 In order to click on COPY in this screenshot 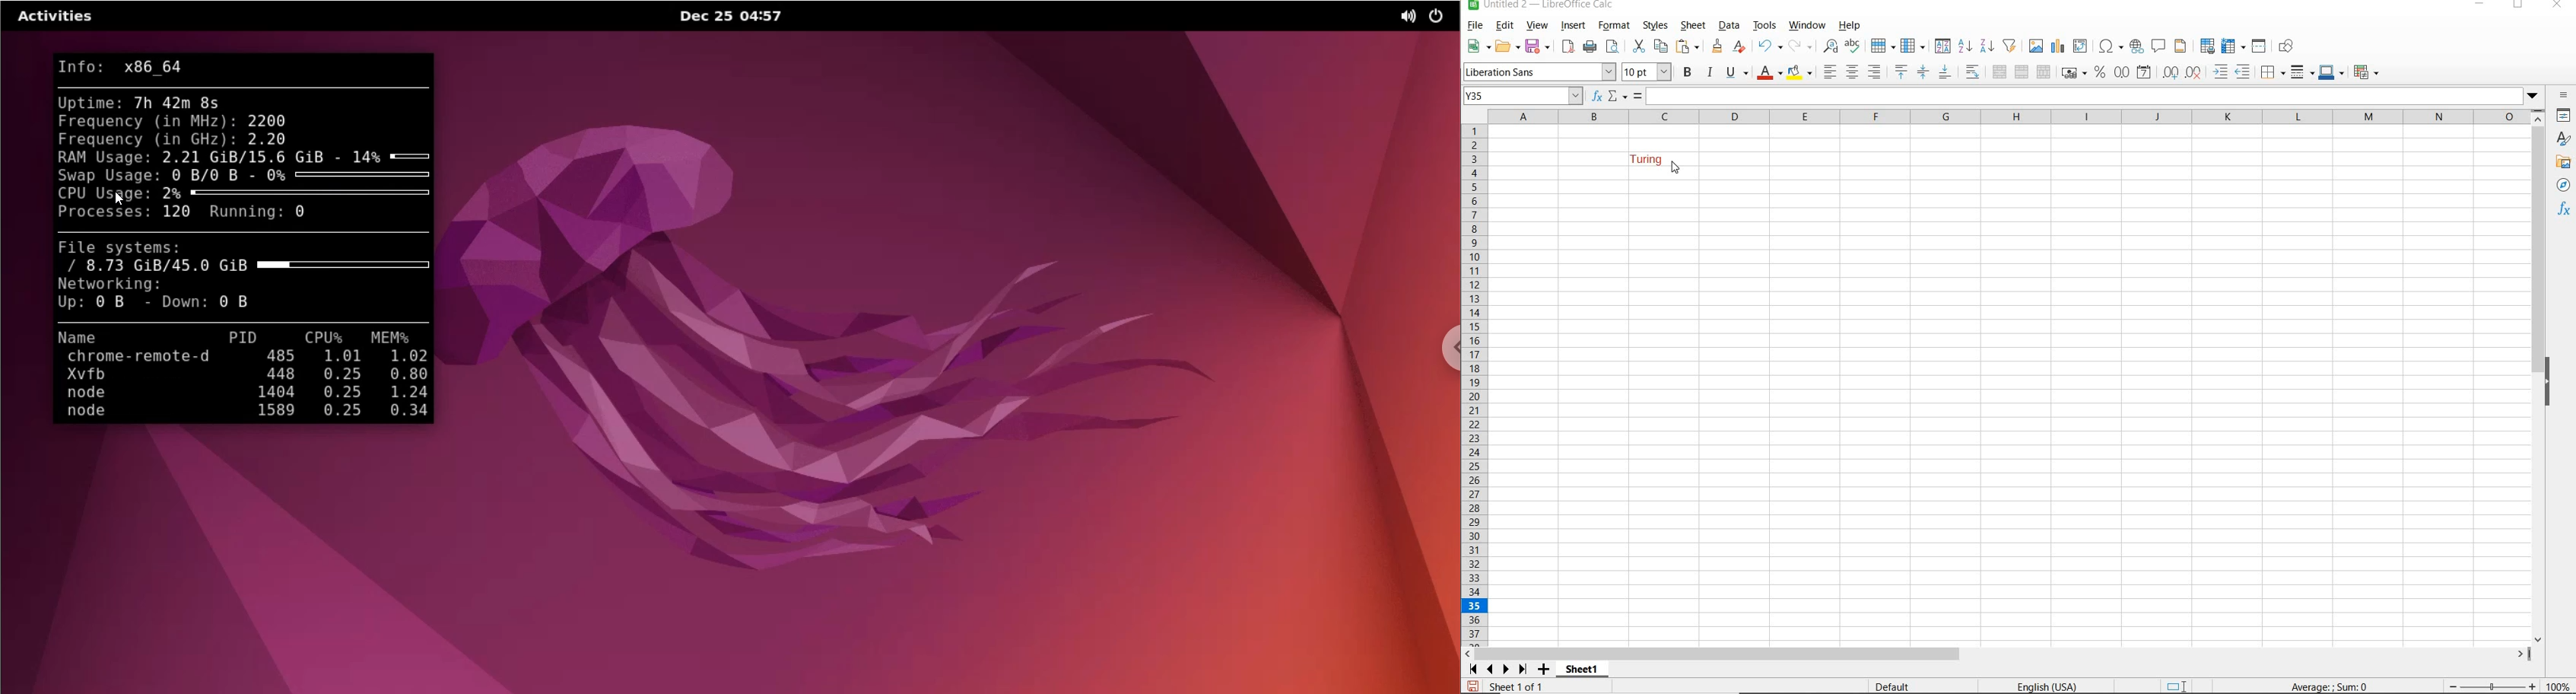, I will do `click(1662, 46)`.